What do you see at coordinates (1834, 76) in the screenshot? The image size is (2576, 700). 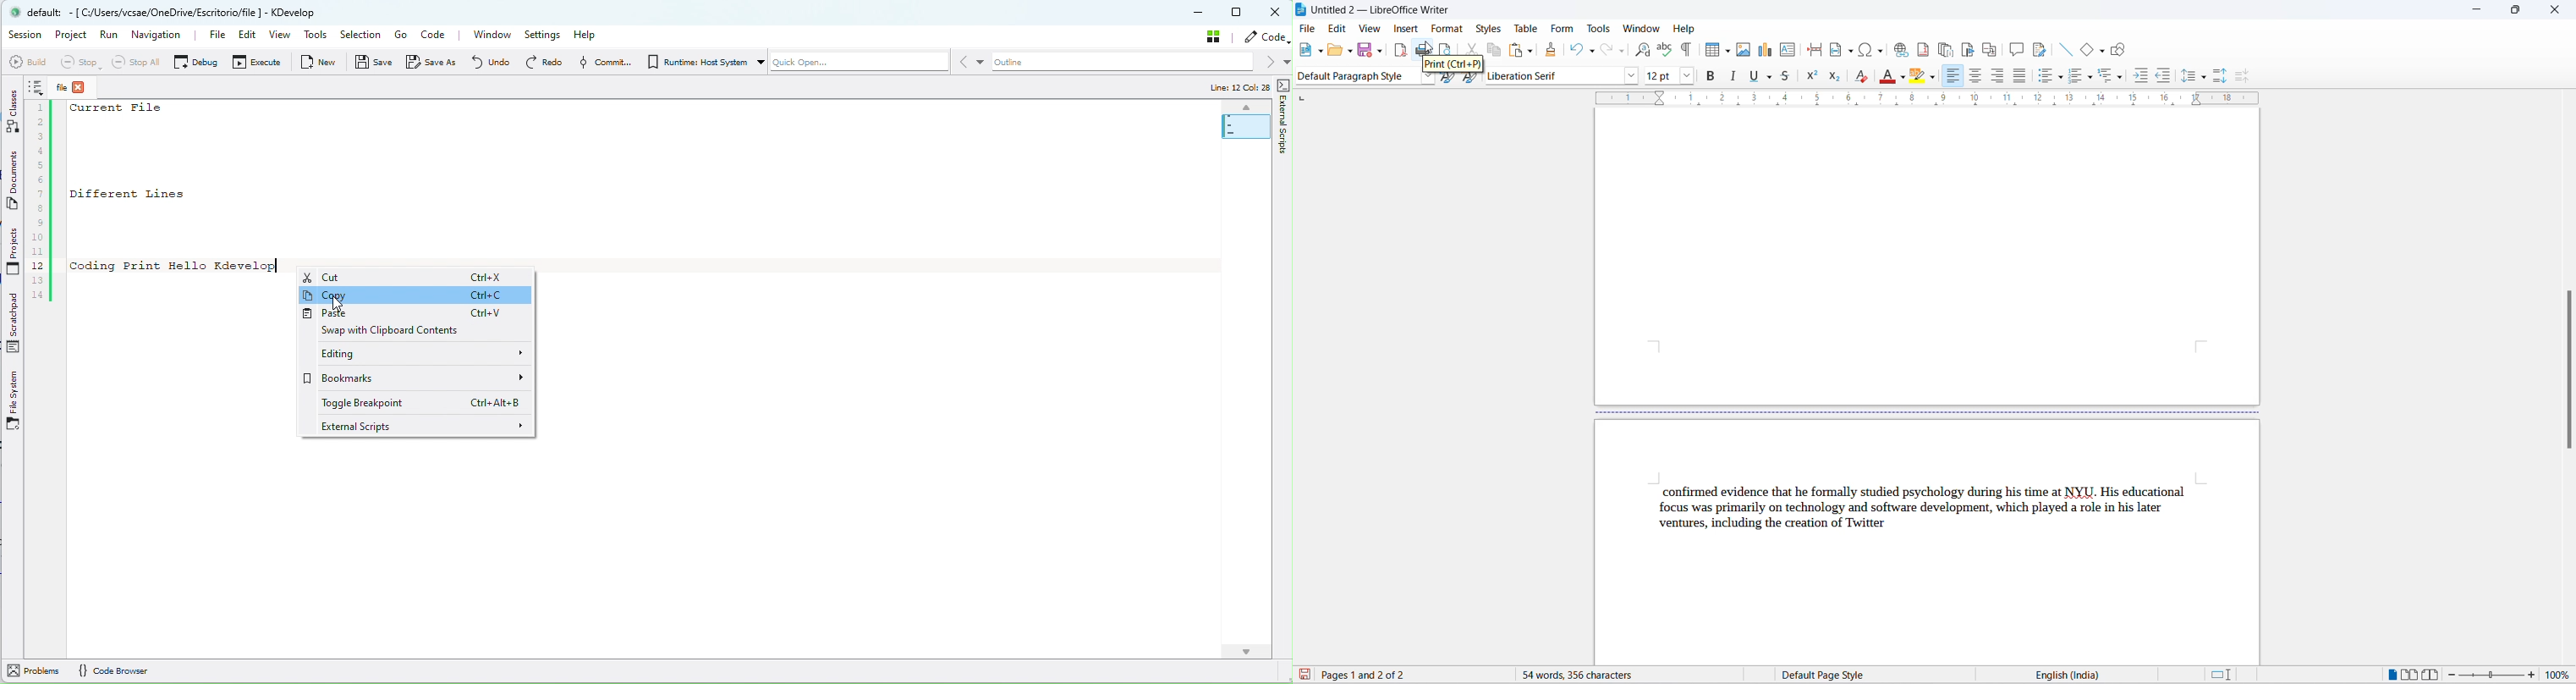 I see `subscript` at bounding box center [1834, 76].